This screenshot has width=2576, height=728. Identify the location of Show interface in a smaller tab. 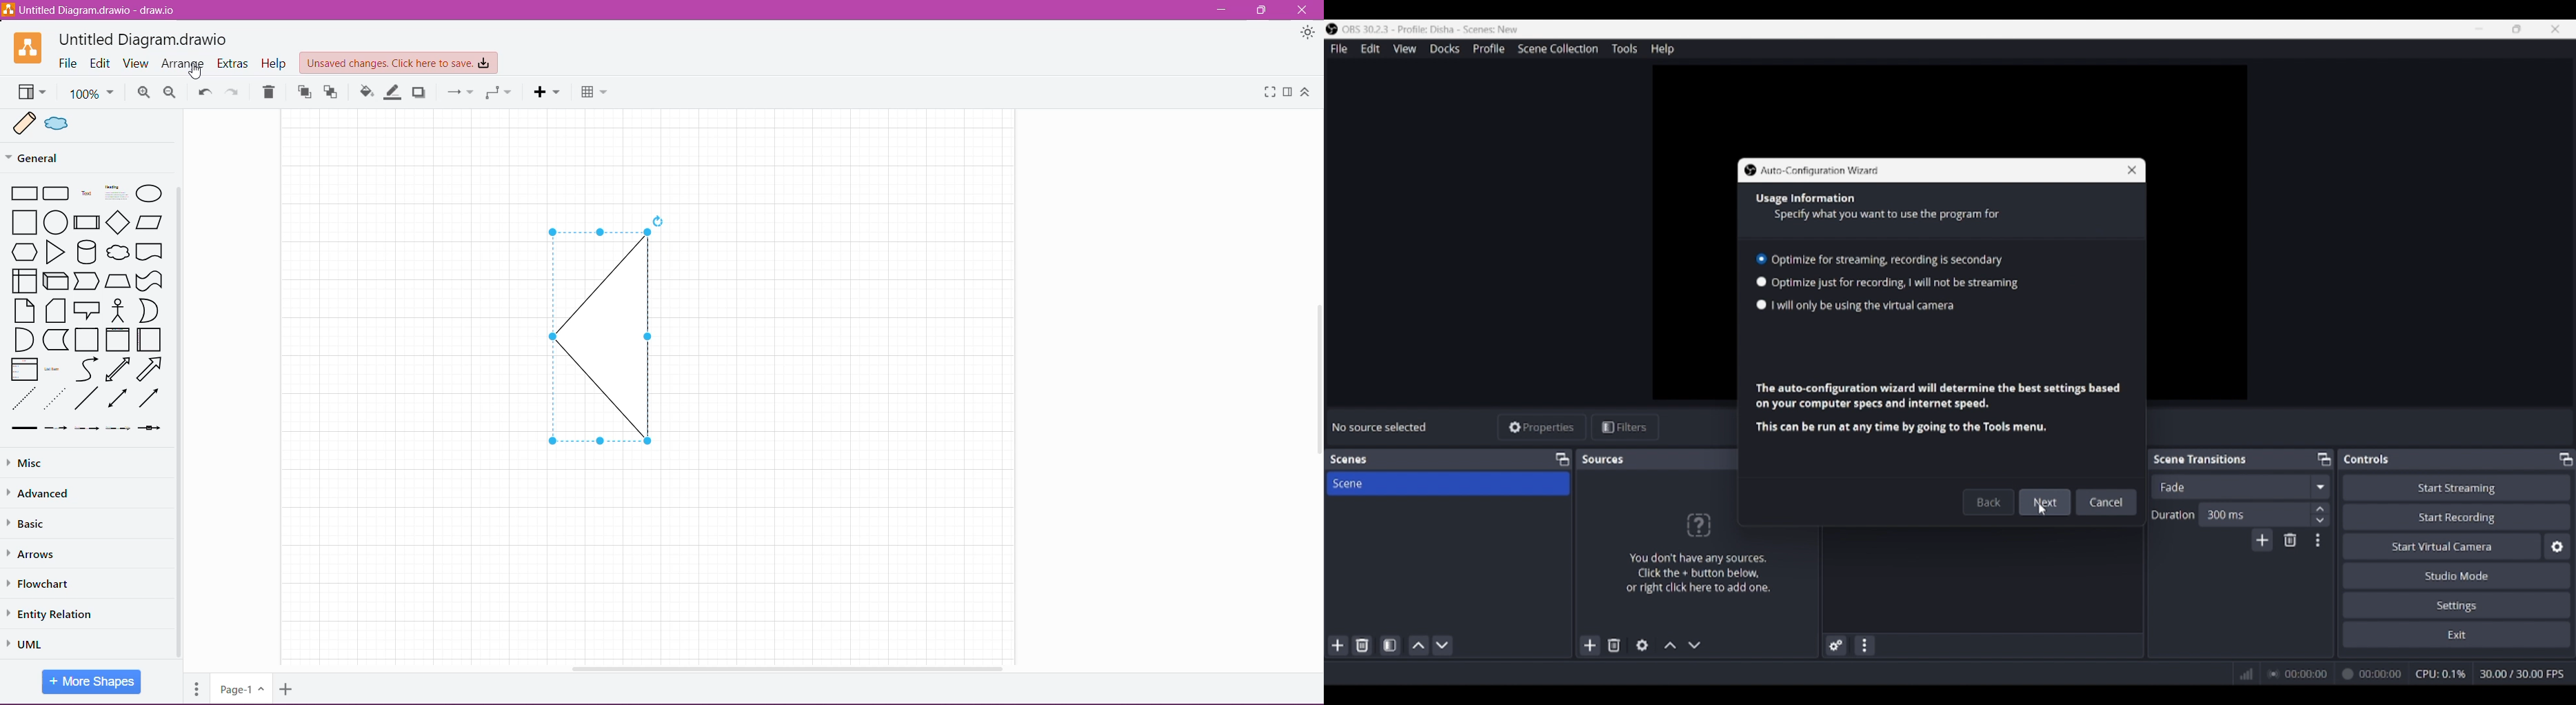
(2517, 29).